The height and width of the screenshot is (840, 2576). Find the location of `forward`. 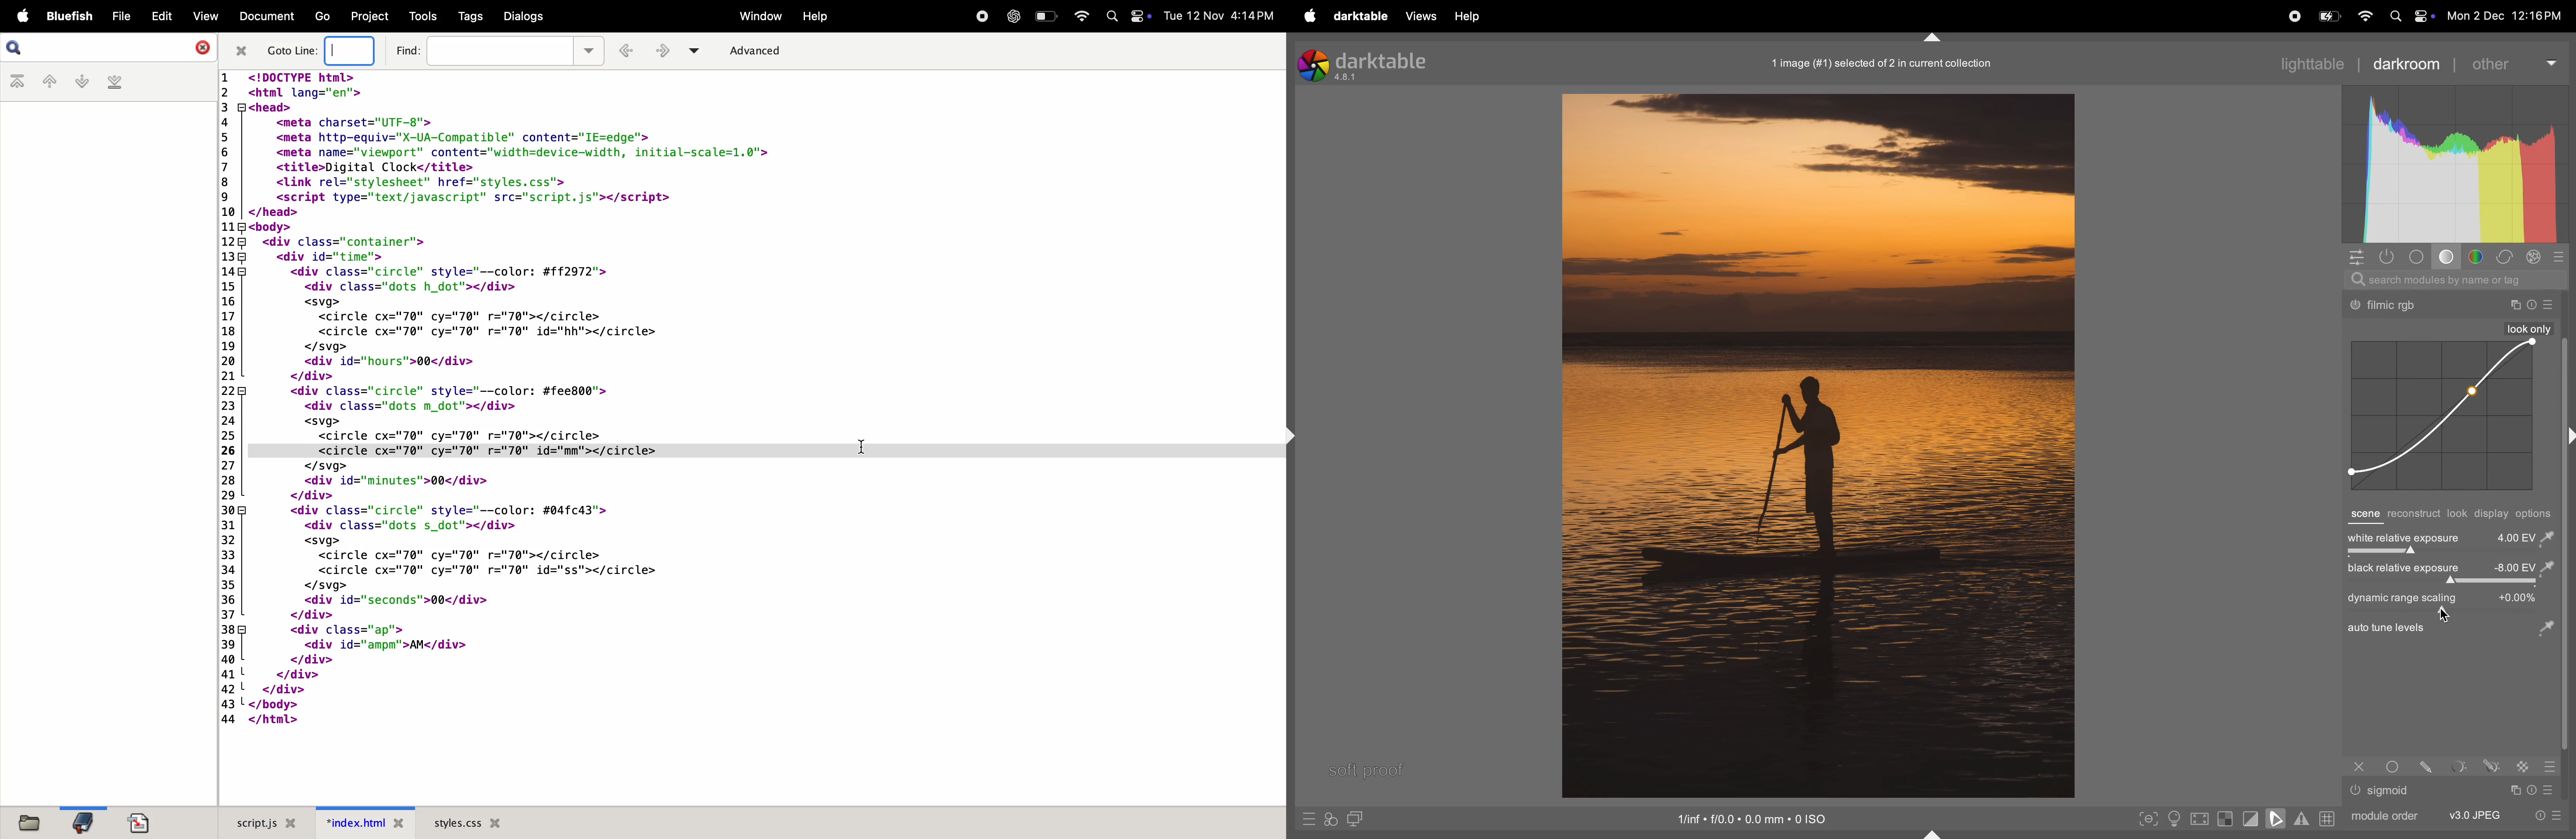

forward is located at coordinates (665, 52).